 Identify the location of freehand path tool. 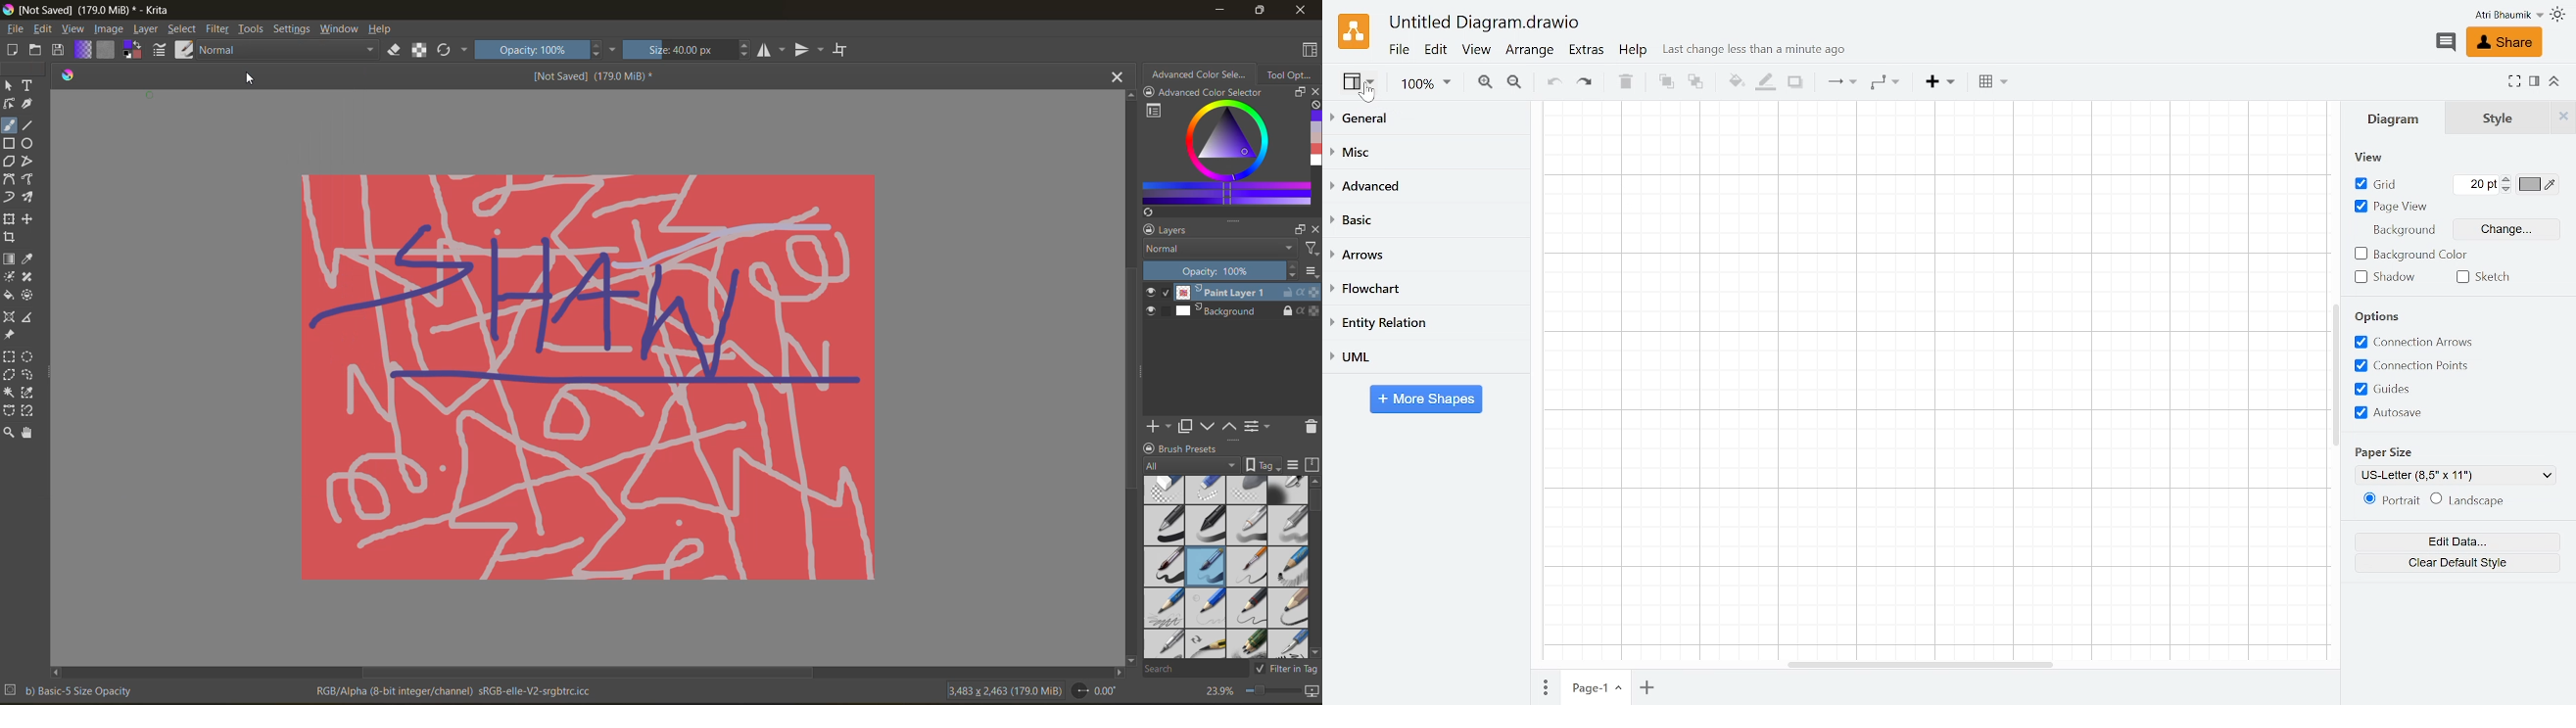
(31, 179).